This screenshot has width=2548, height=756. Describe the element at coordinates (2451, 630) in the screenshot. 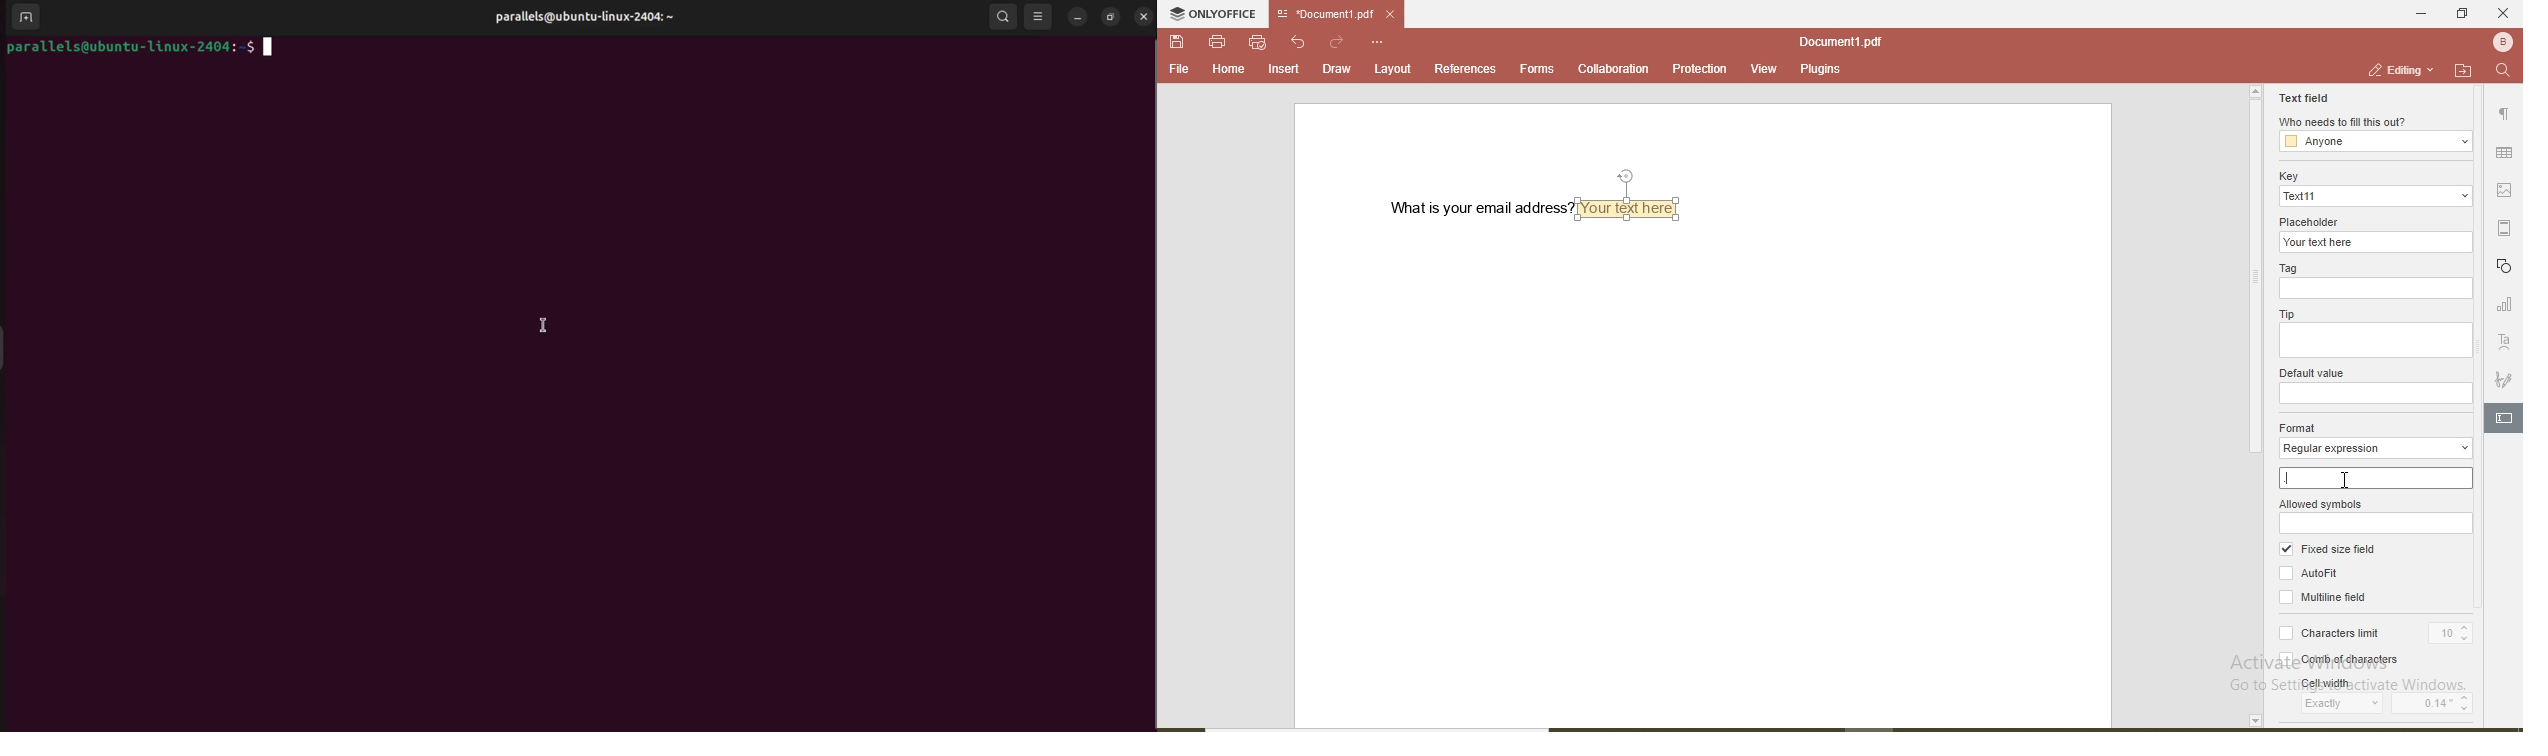

I see `10` at that location.